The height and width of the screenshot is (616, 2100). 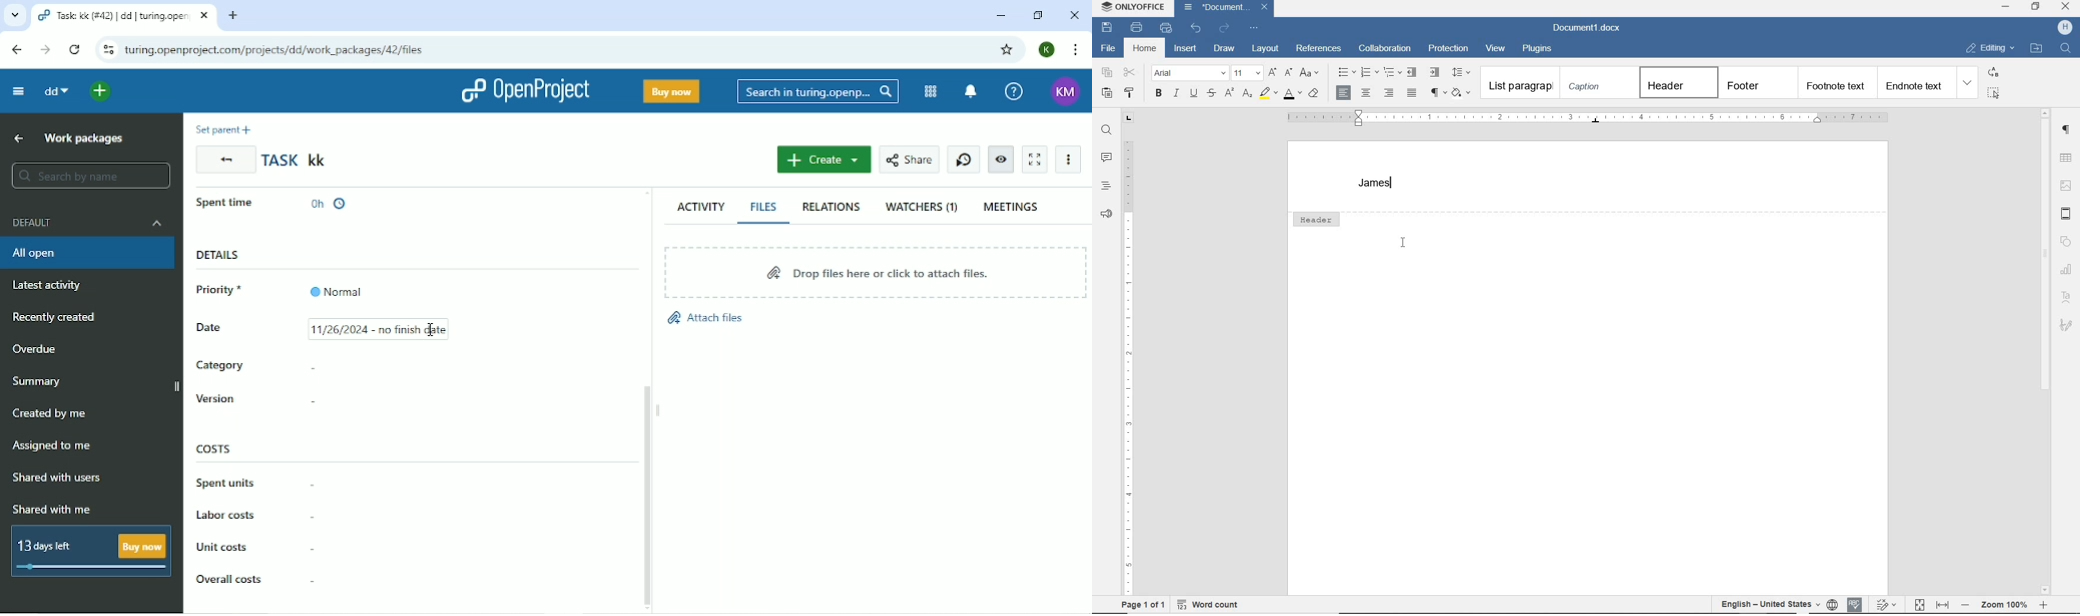 What do you see at coordinates (1104, 185) in the screenshot?
I see `headings` at bounding box center [1104, 185].